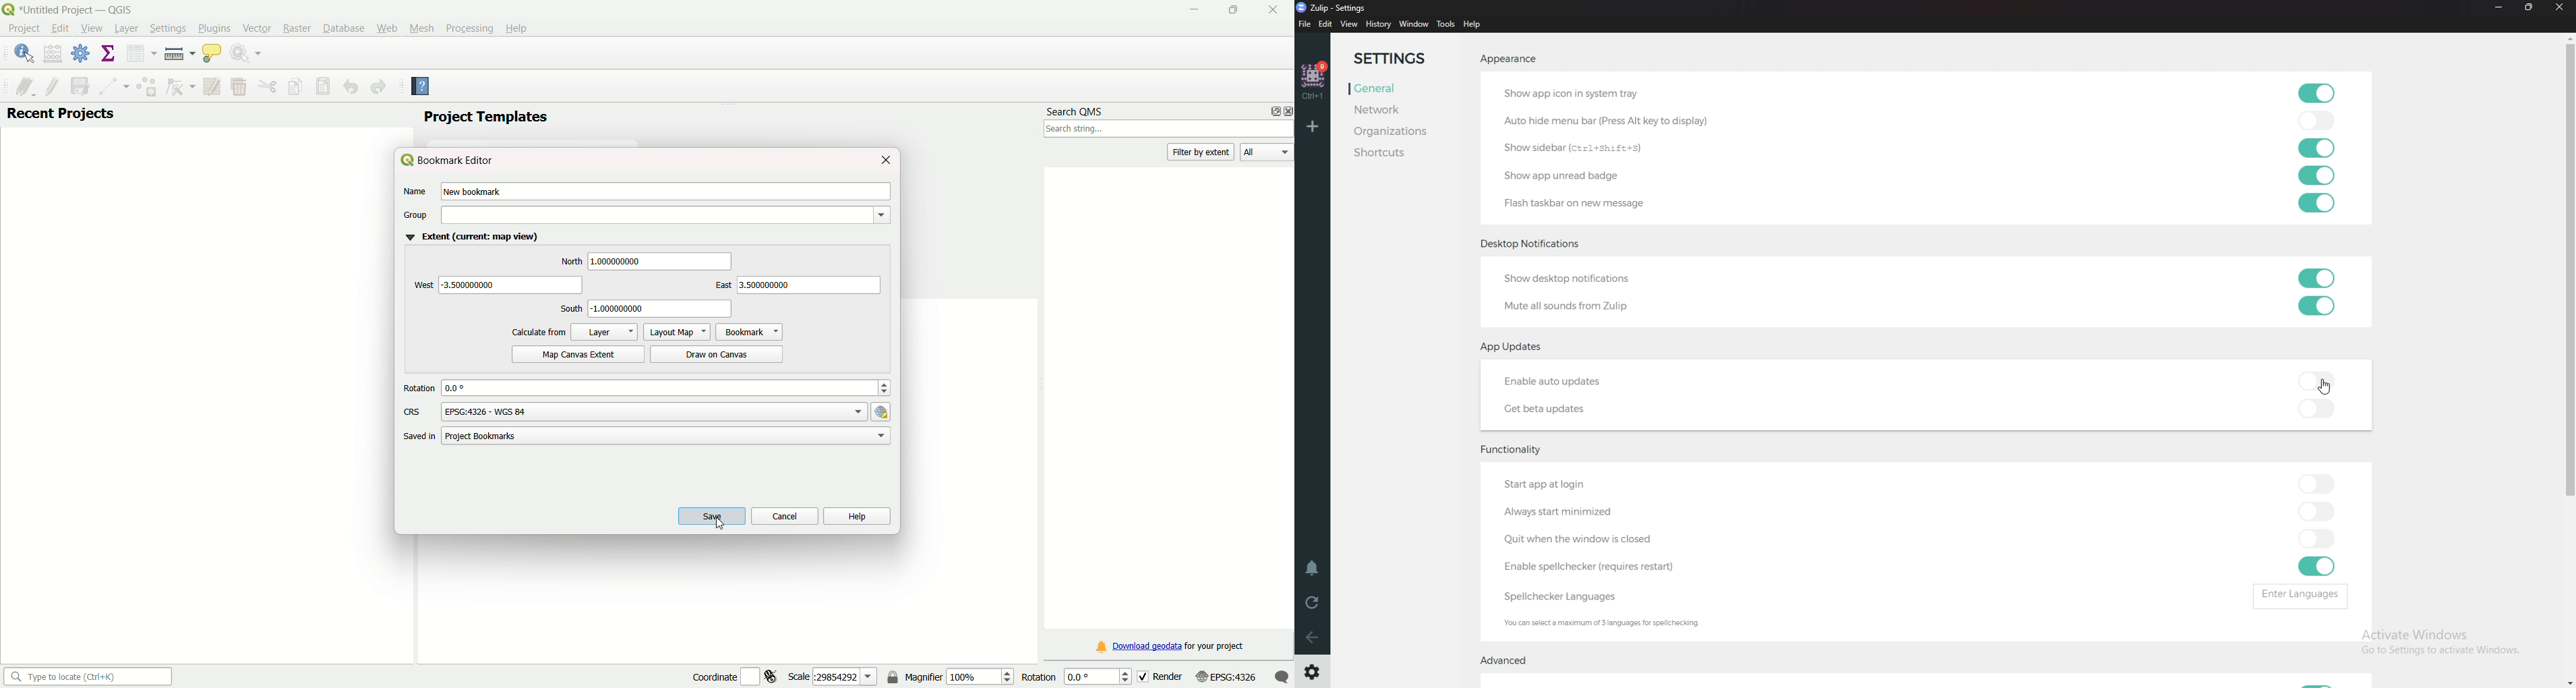 Image resolution: width=2576 pixels, height=700 pixels. I want to click on search bar, so click(1169, 130).